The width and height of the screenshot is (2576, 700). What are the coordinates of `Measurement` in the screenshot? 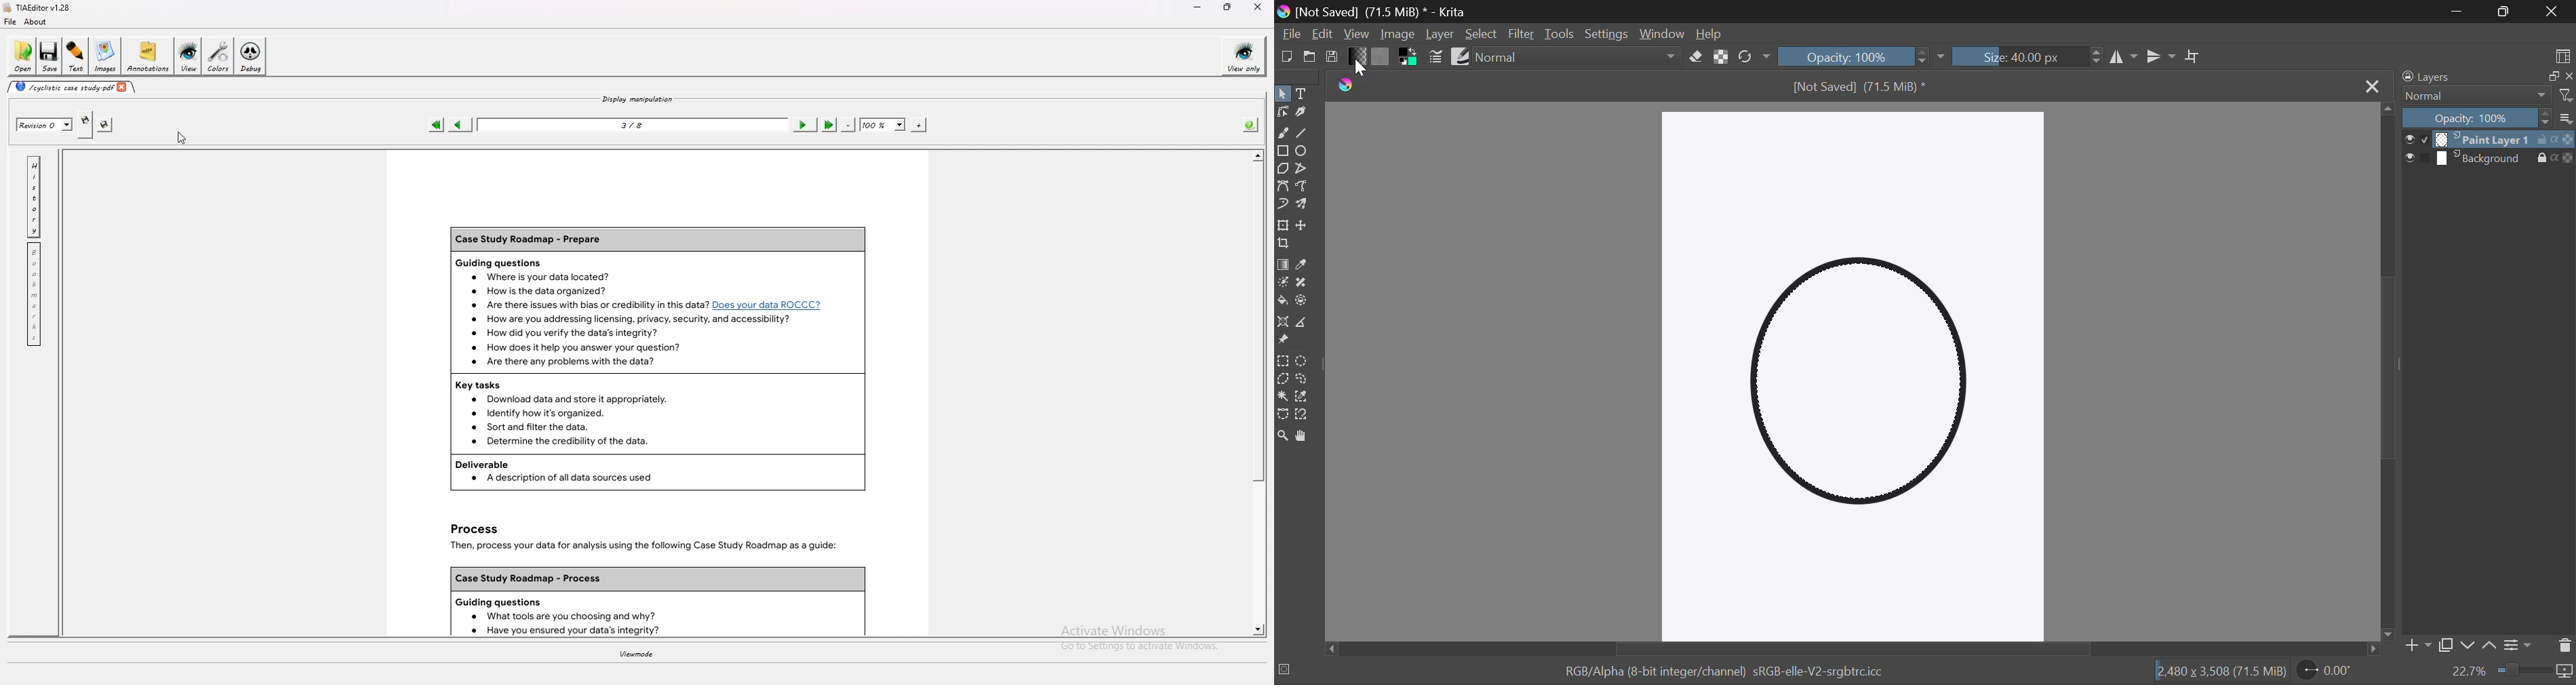 It's located at (1306, 324).